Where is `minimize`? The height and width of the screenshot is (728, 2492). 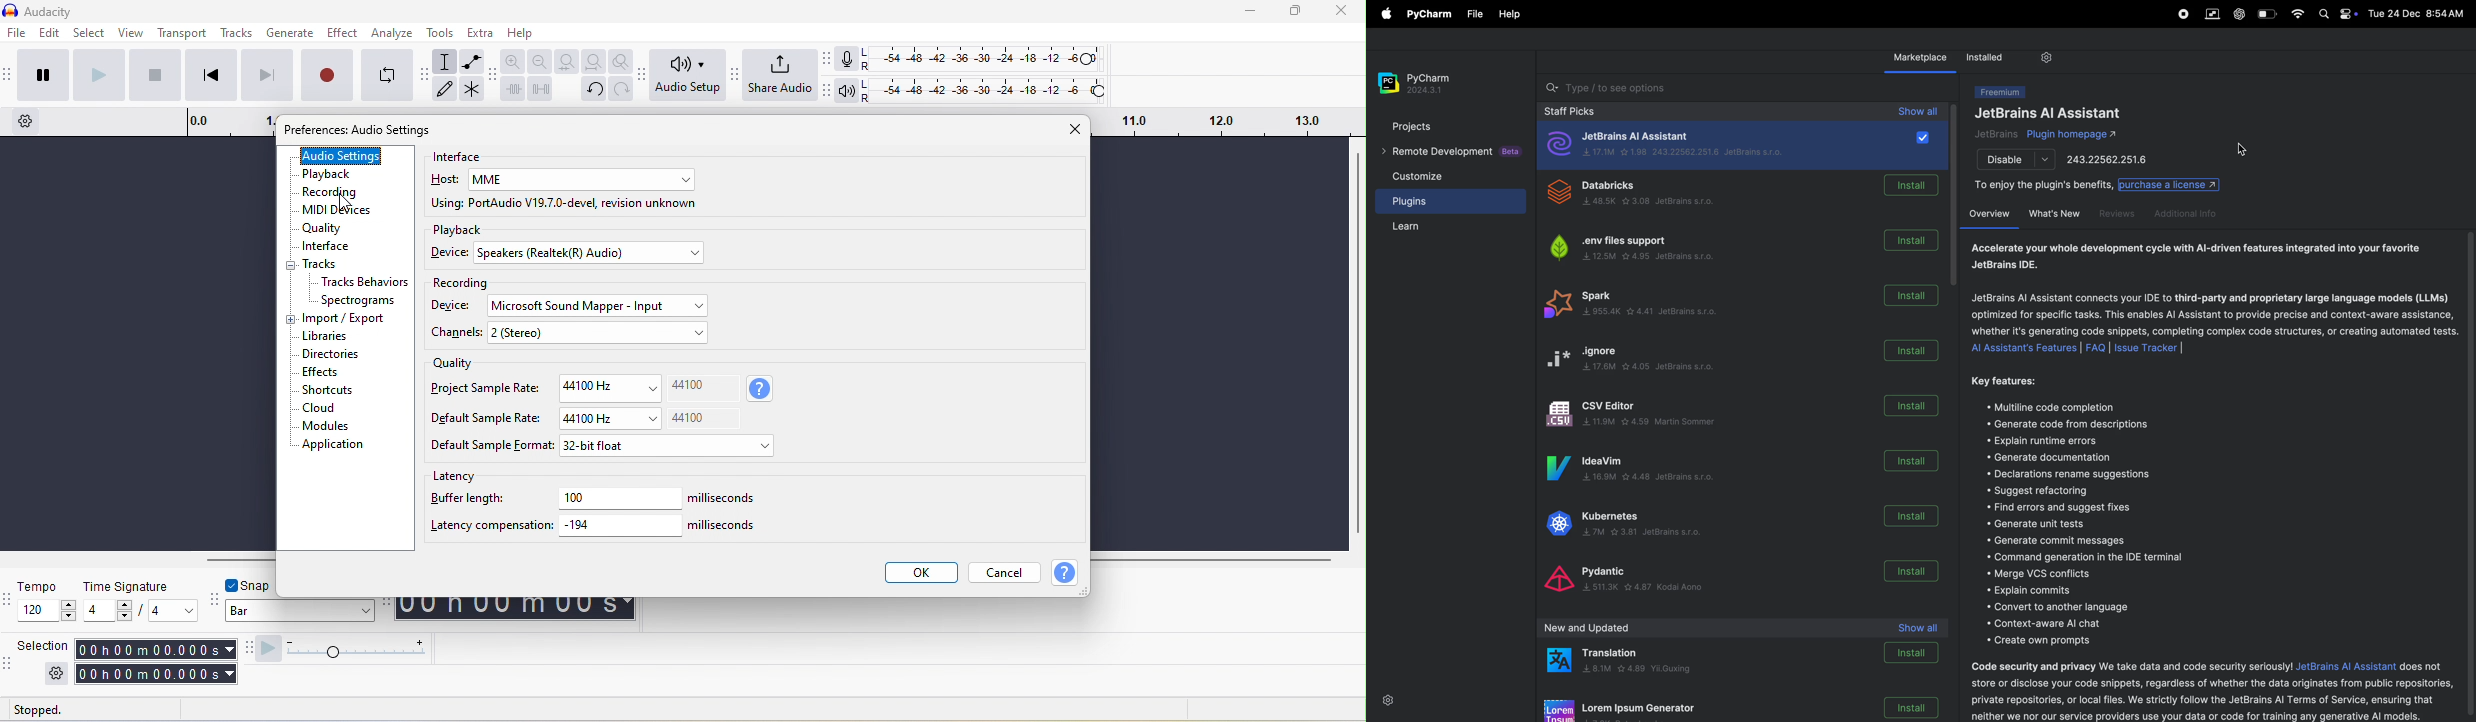
minimize is located at coordinates (1252, 13).